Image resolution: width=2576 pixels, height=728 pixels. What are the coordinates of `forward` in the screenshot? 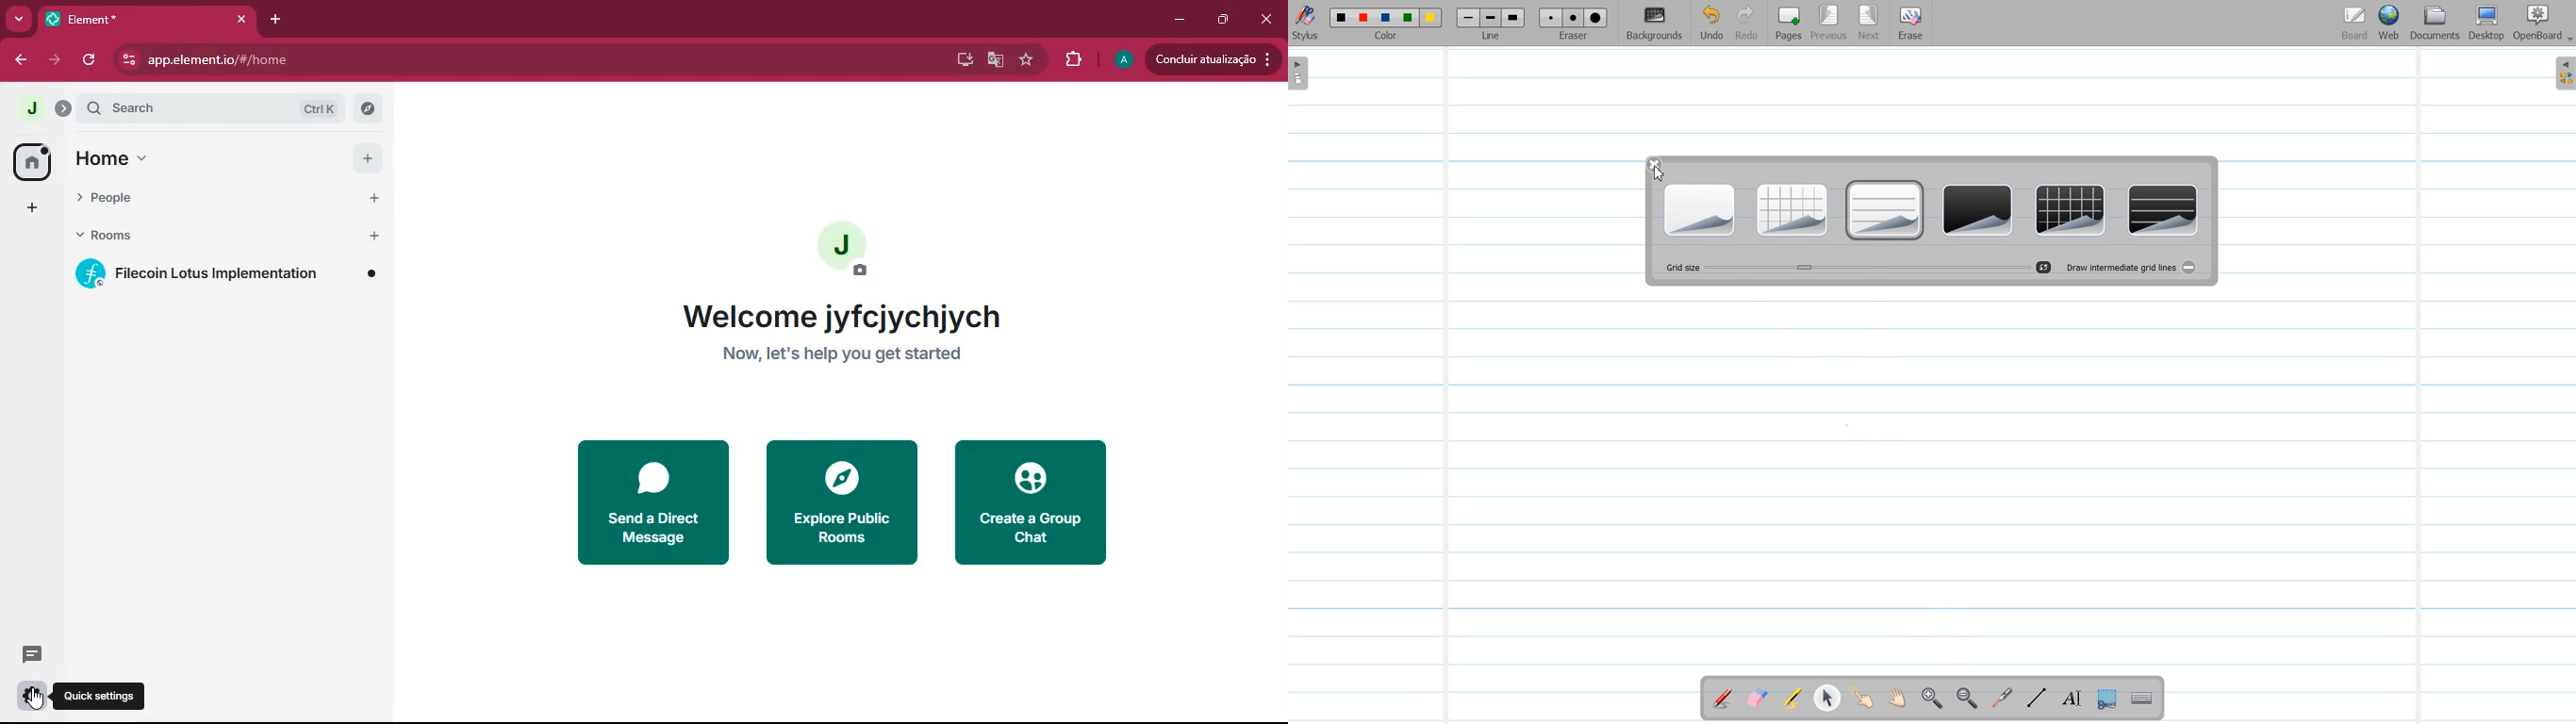 It's located at (58, 61).